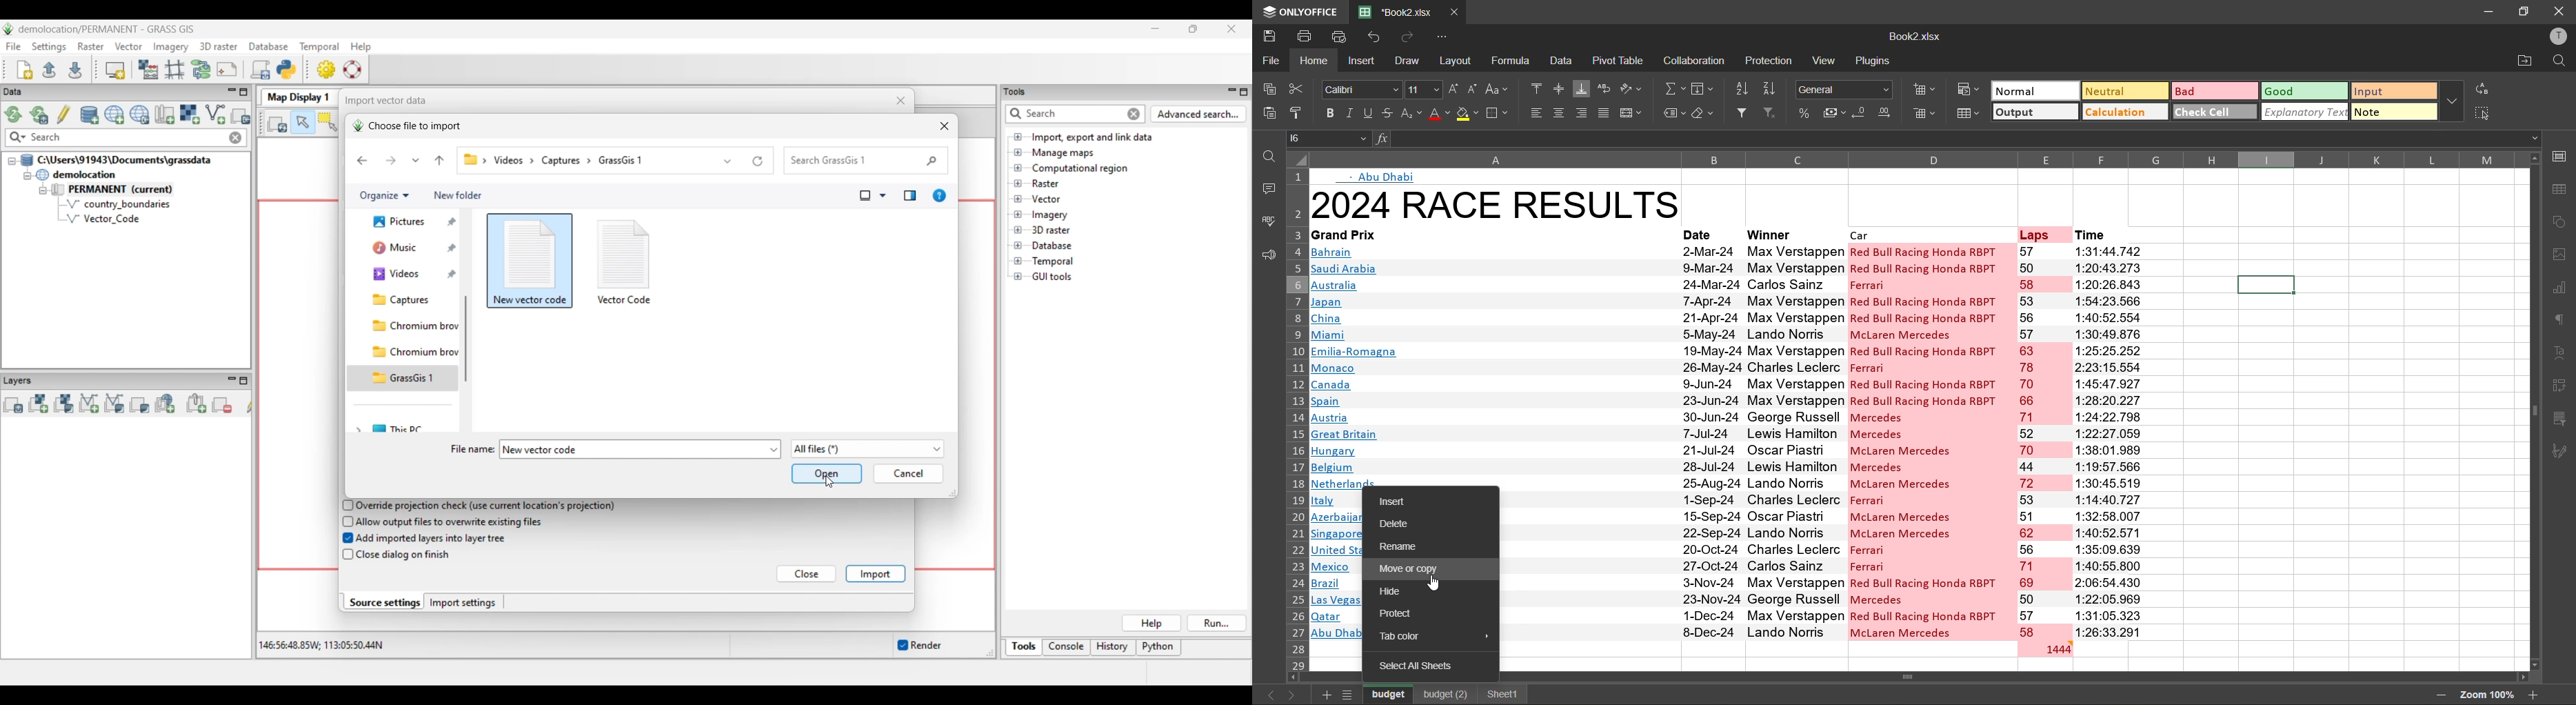 Image resolution: width=2576 pixels, height=728 pixels. What do you see at coordinates (1914, 39) in the screenshot?
I see `file name` at bounding box center [1914, 39].